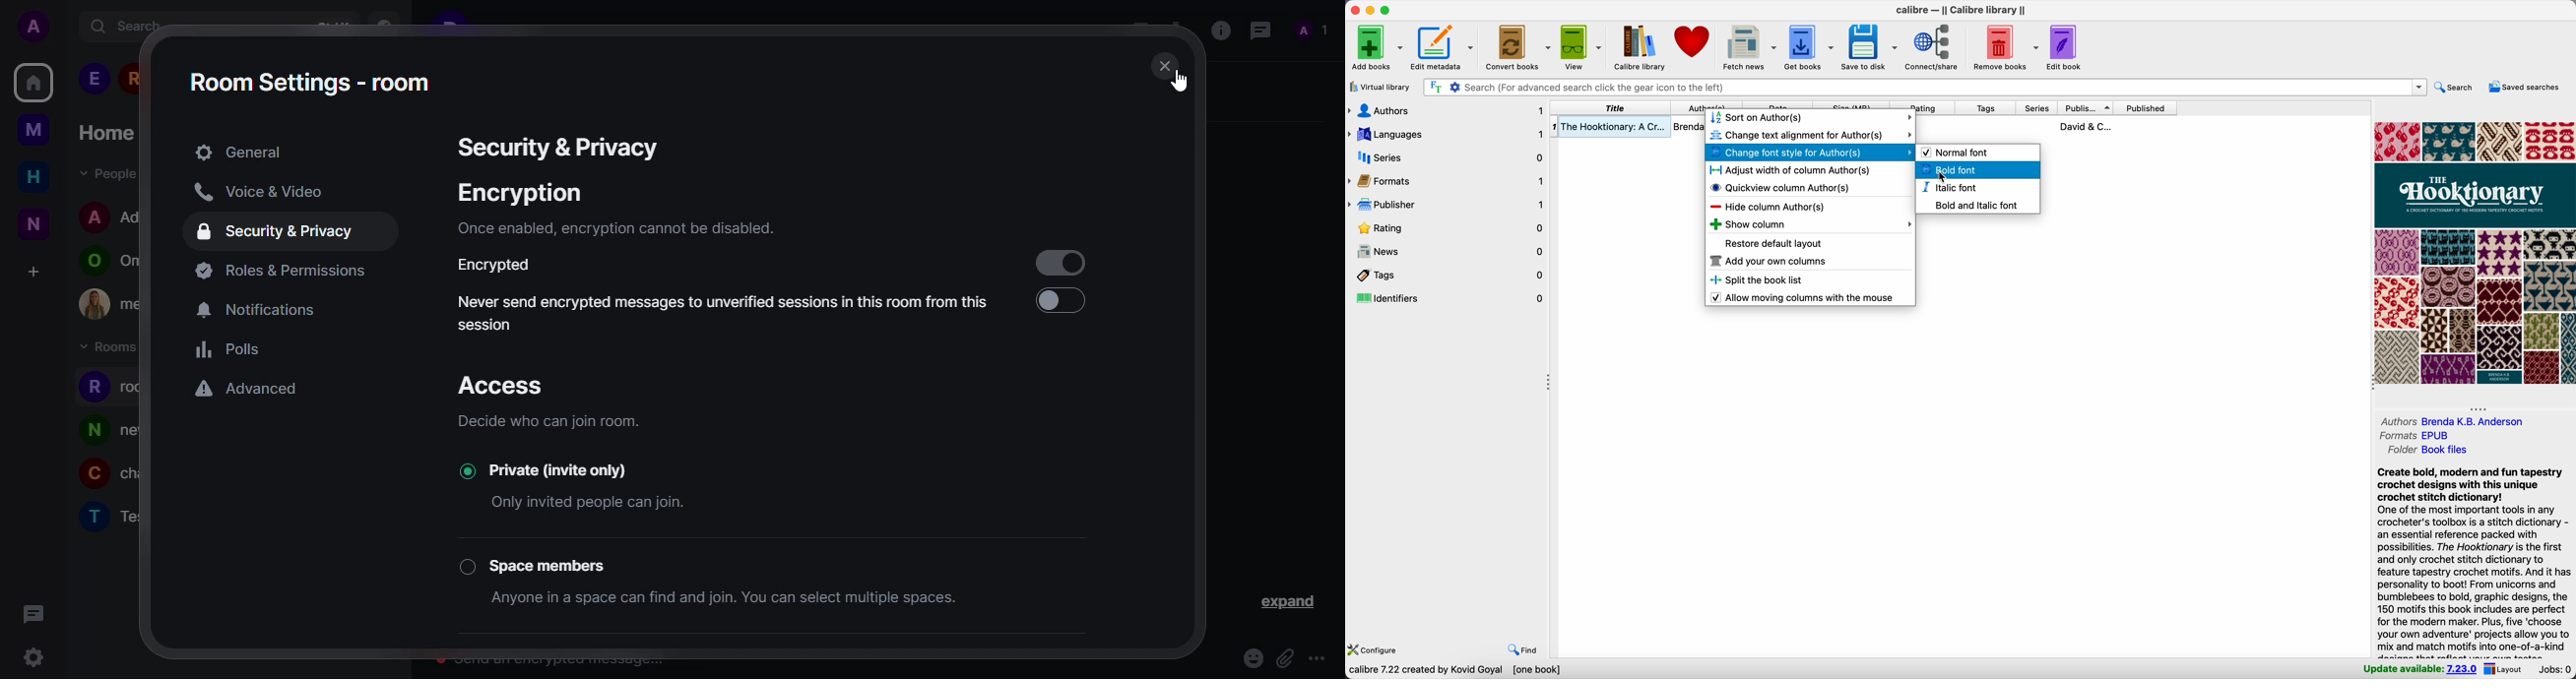  Describe the element at coordinates (1444, 46) in the screenshot. I see `edit metadata` at that location.